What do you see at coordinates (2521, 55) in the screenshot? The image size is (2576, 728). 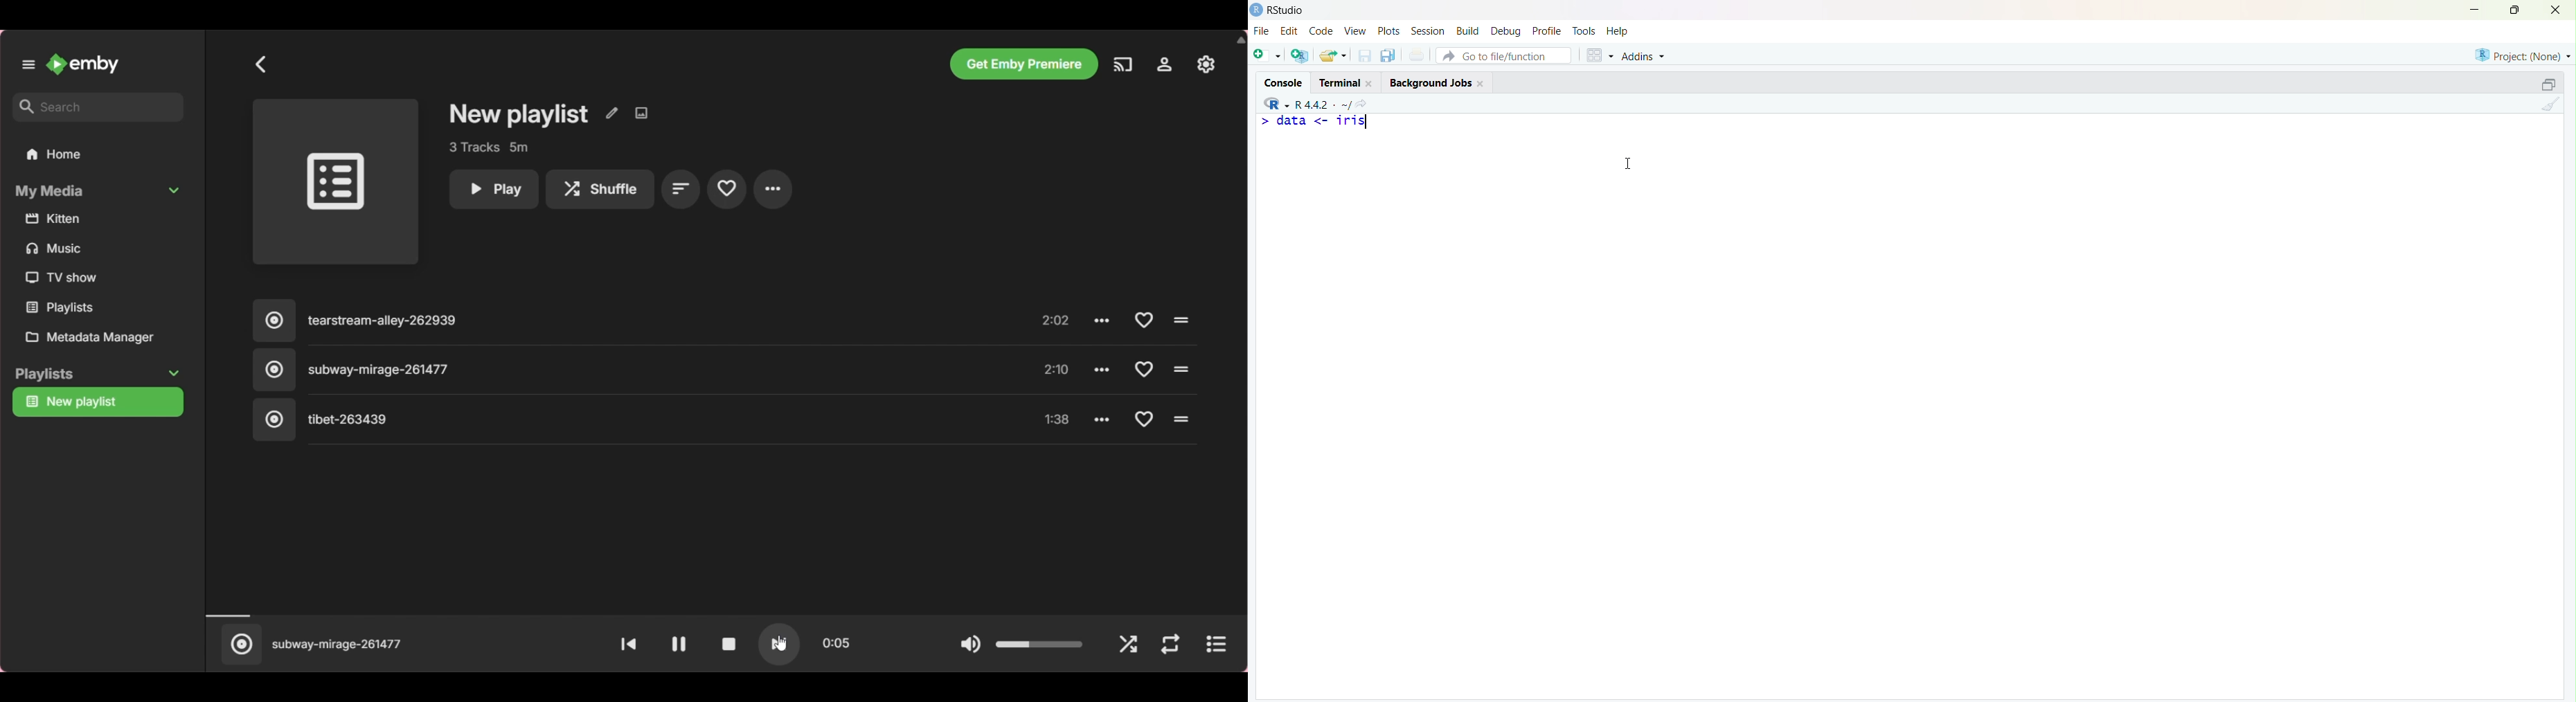 I see `Project (None)` at bounding box center [2521, 55].